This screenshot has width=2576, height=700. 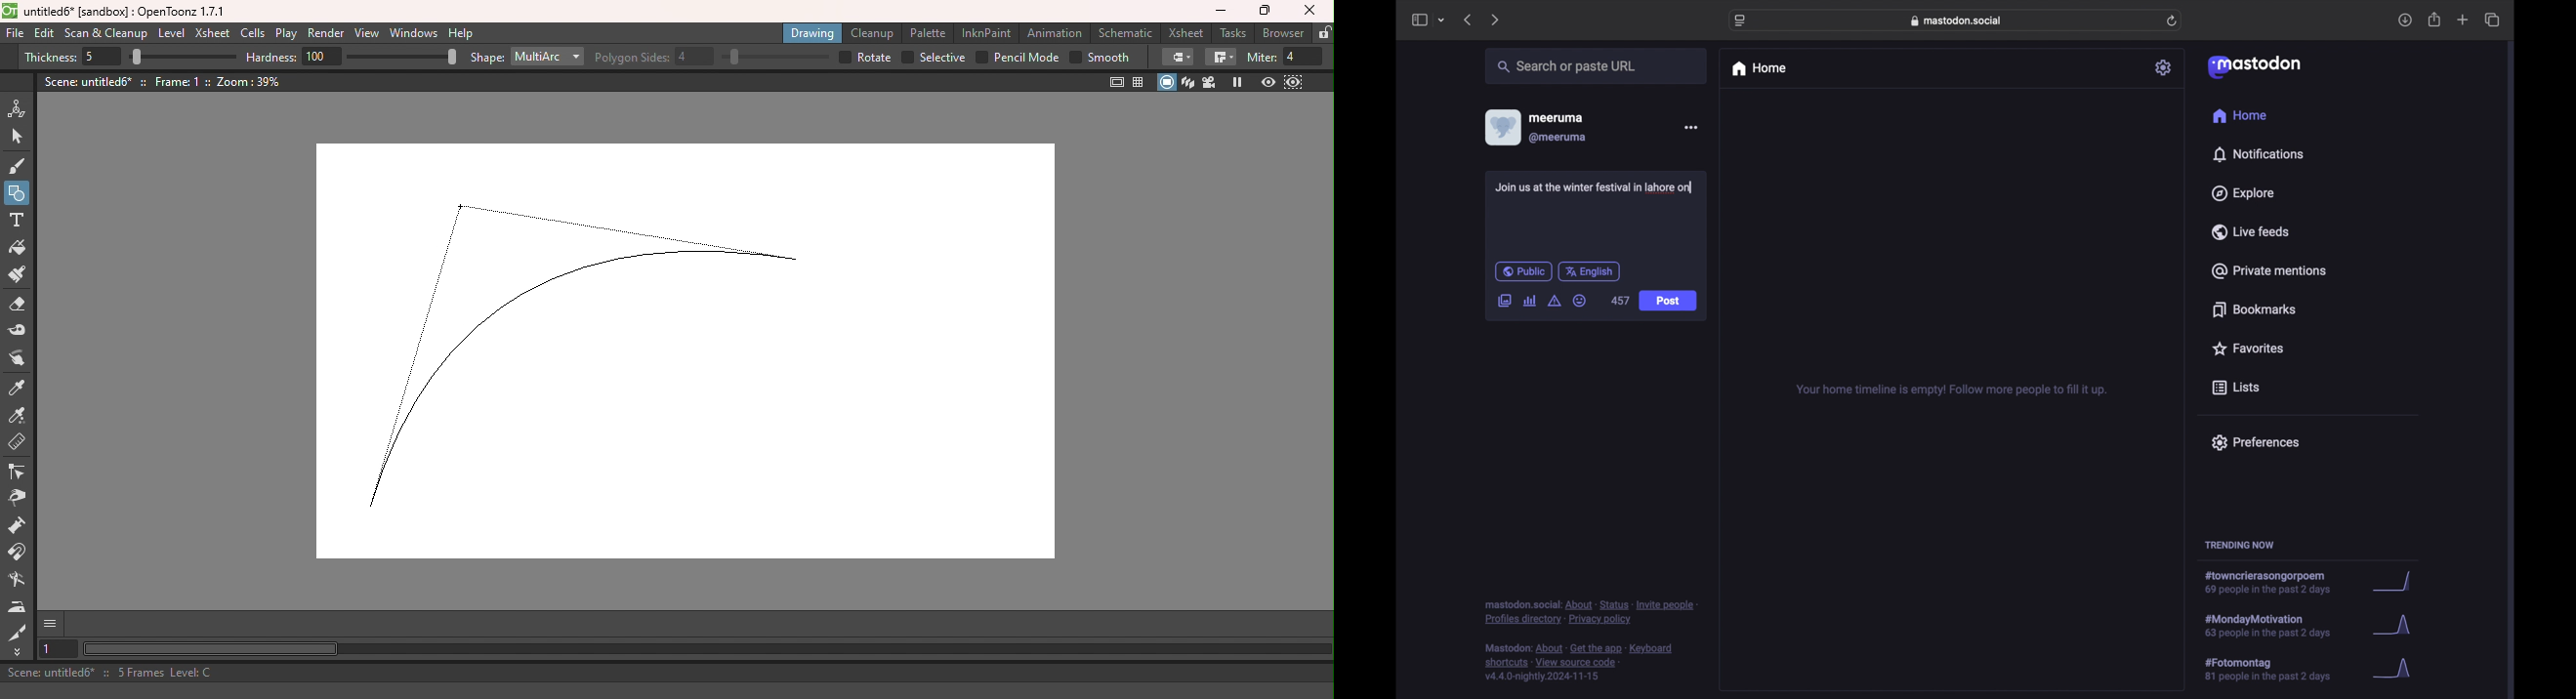 I want to click on Sub-camera preview, so click(x=1293, y=83).